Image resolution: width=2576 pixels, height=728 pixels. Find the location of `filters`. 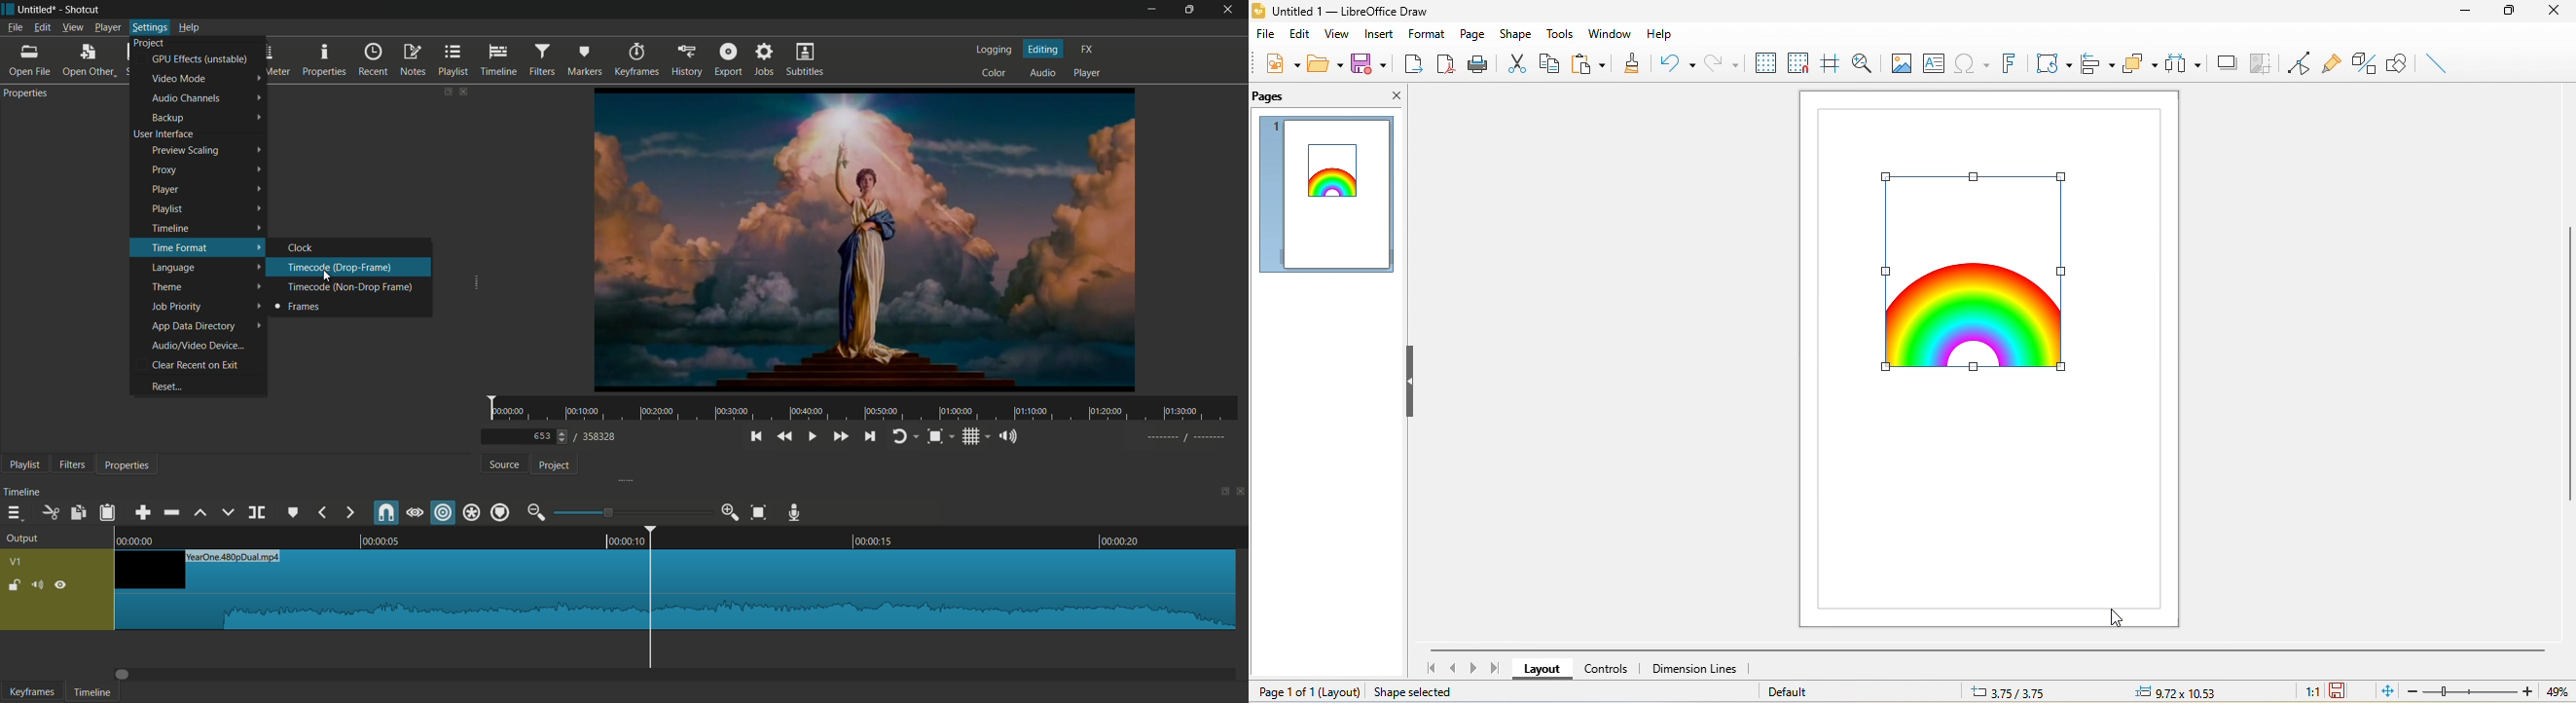

filters is located at coordinates (71, 465).